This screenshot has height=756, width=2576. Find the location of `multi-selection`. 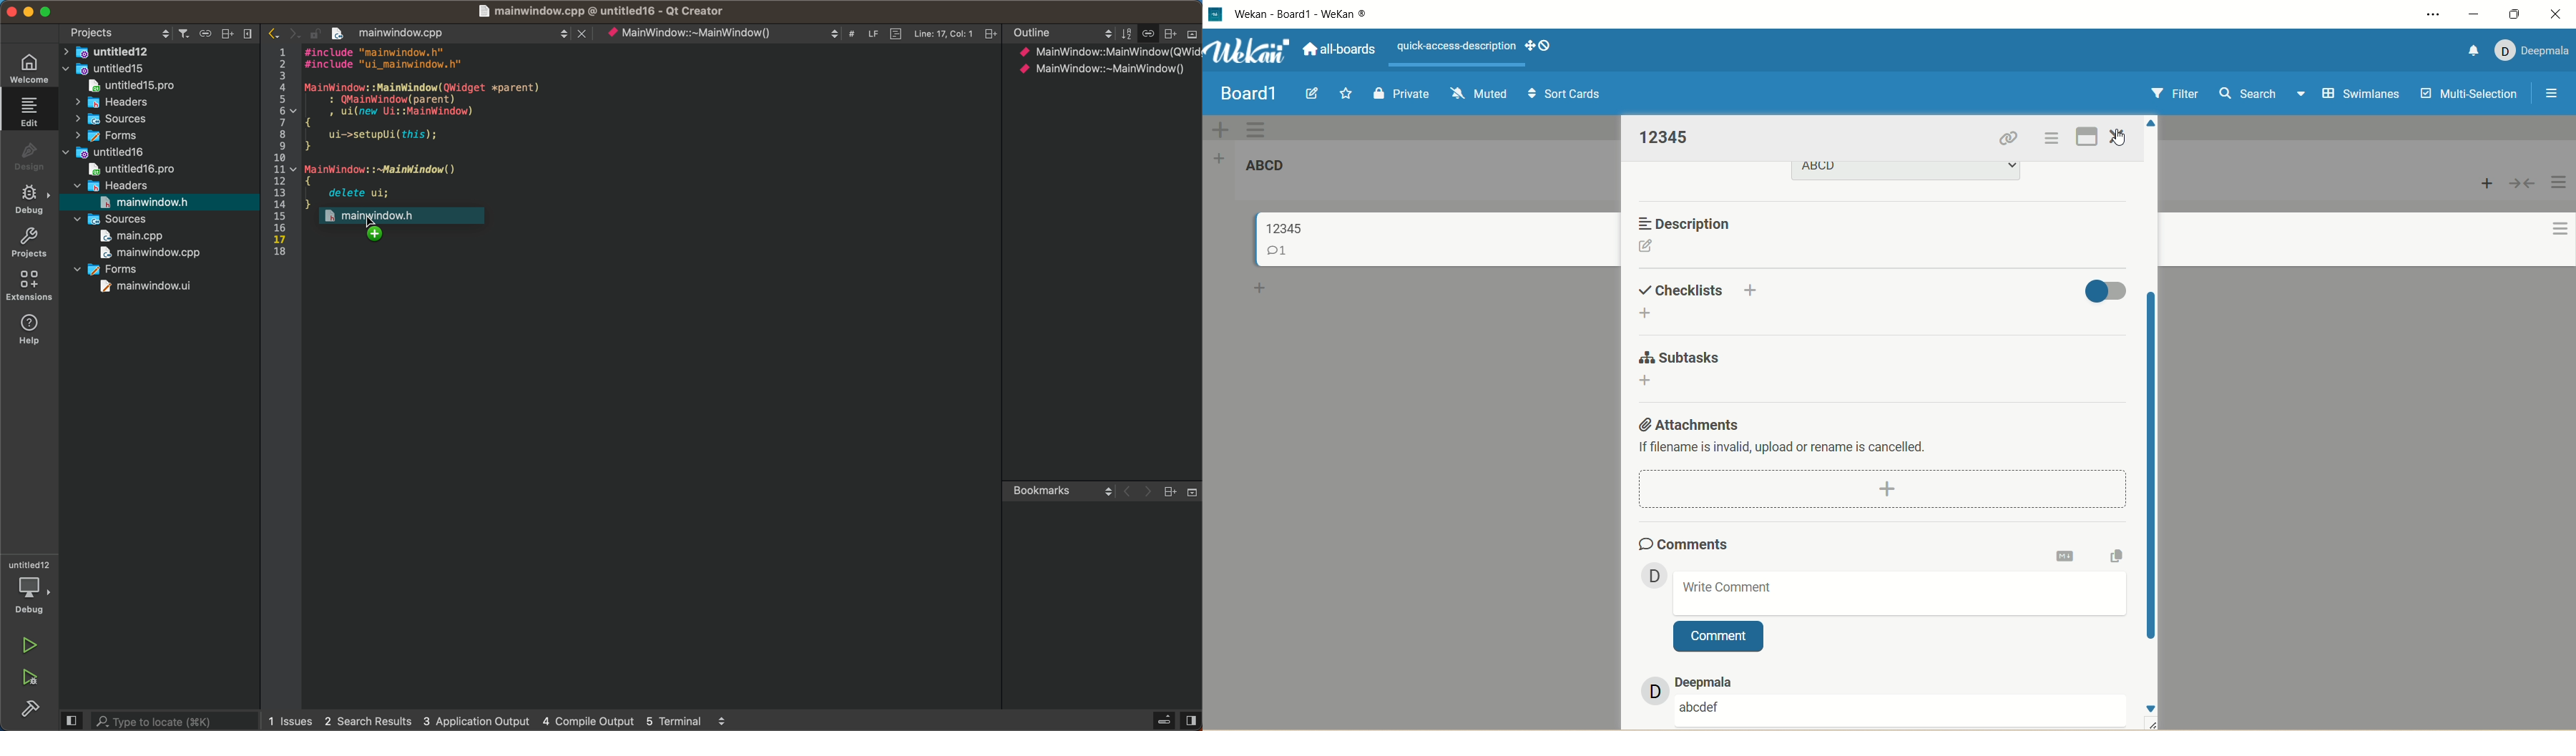

multi-selection is located at coordinates (2467, 94).